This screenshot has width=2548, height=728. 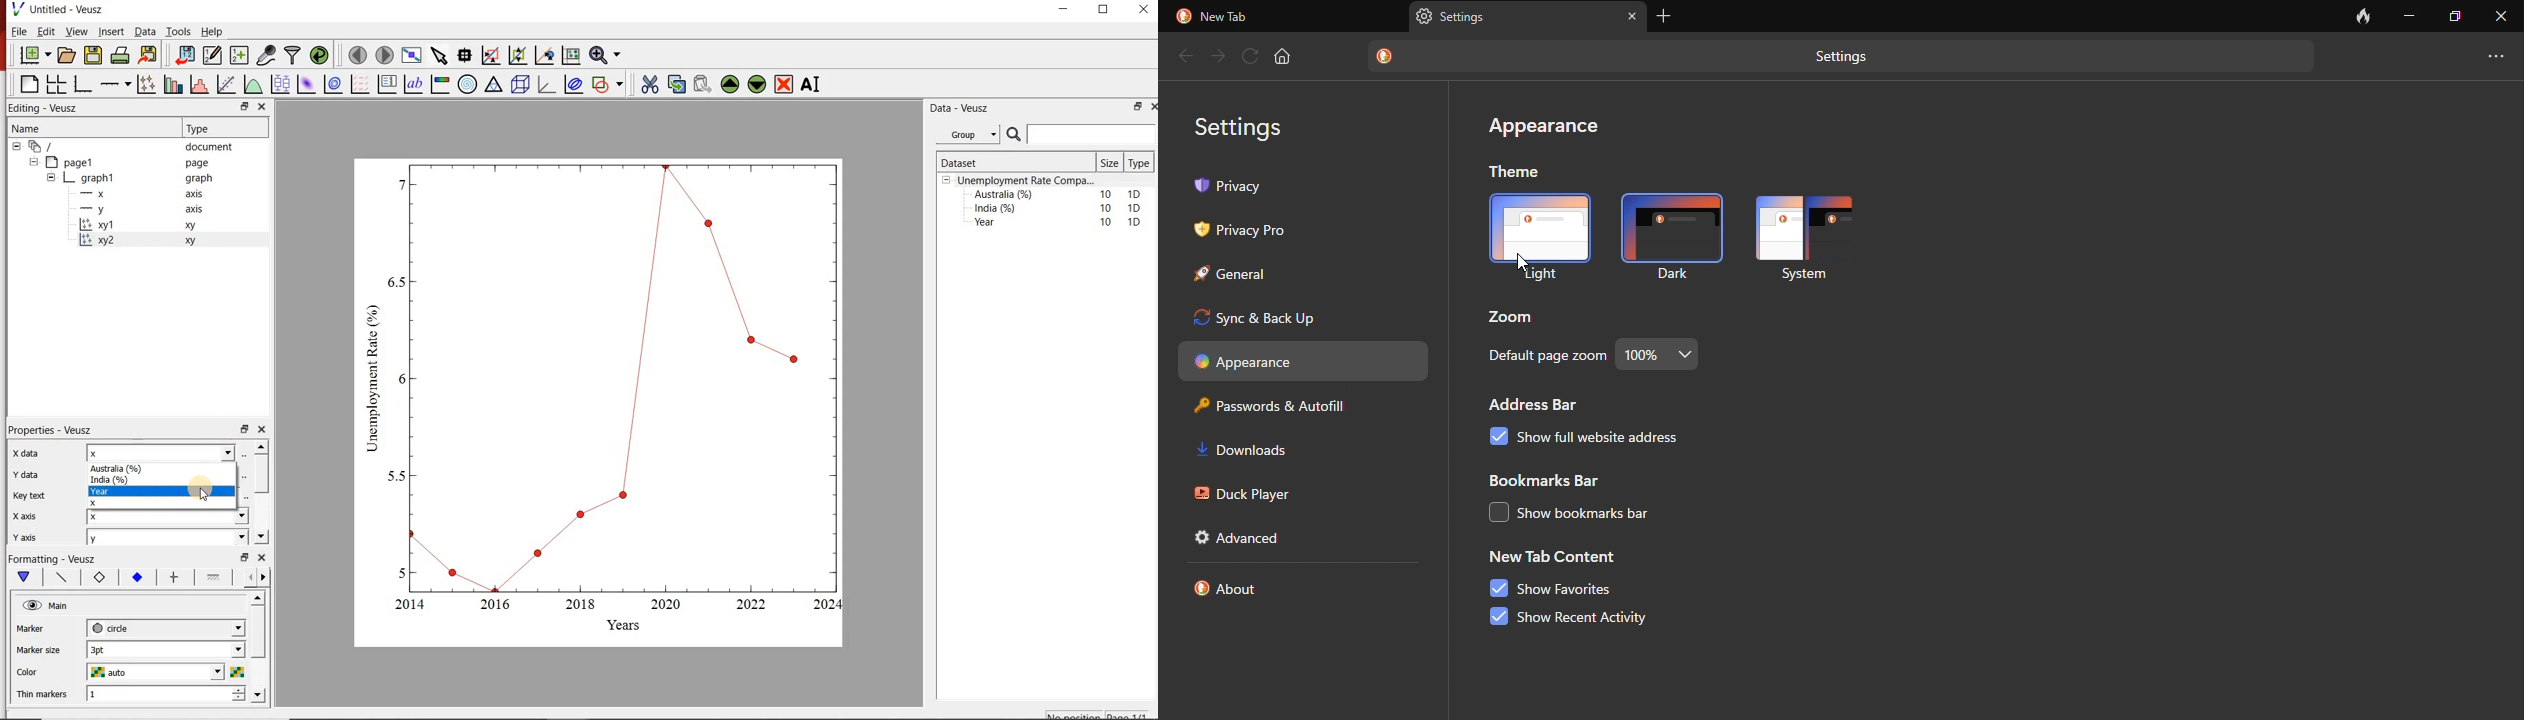 I want to click on text label, so click(x=414, y=84).